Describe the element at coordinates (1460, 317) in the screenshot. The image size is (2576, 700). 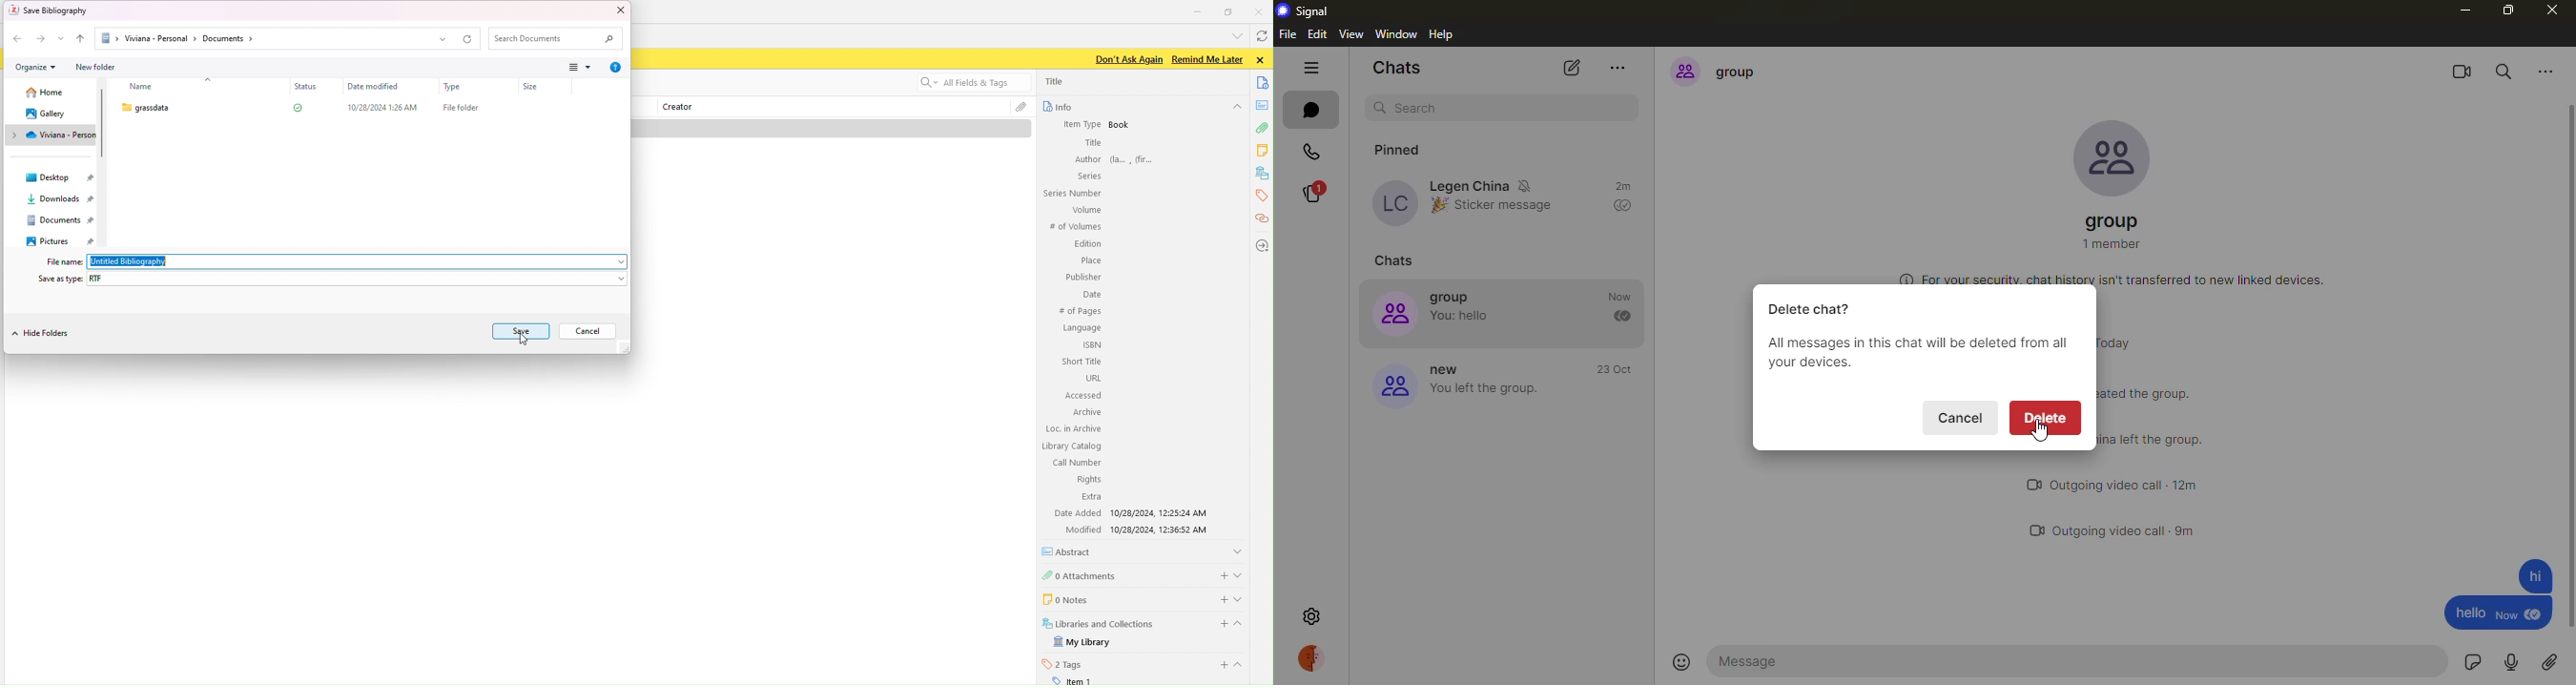
I see `You: hello` at that location.